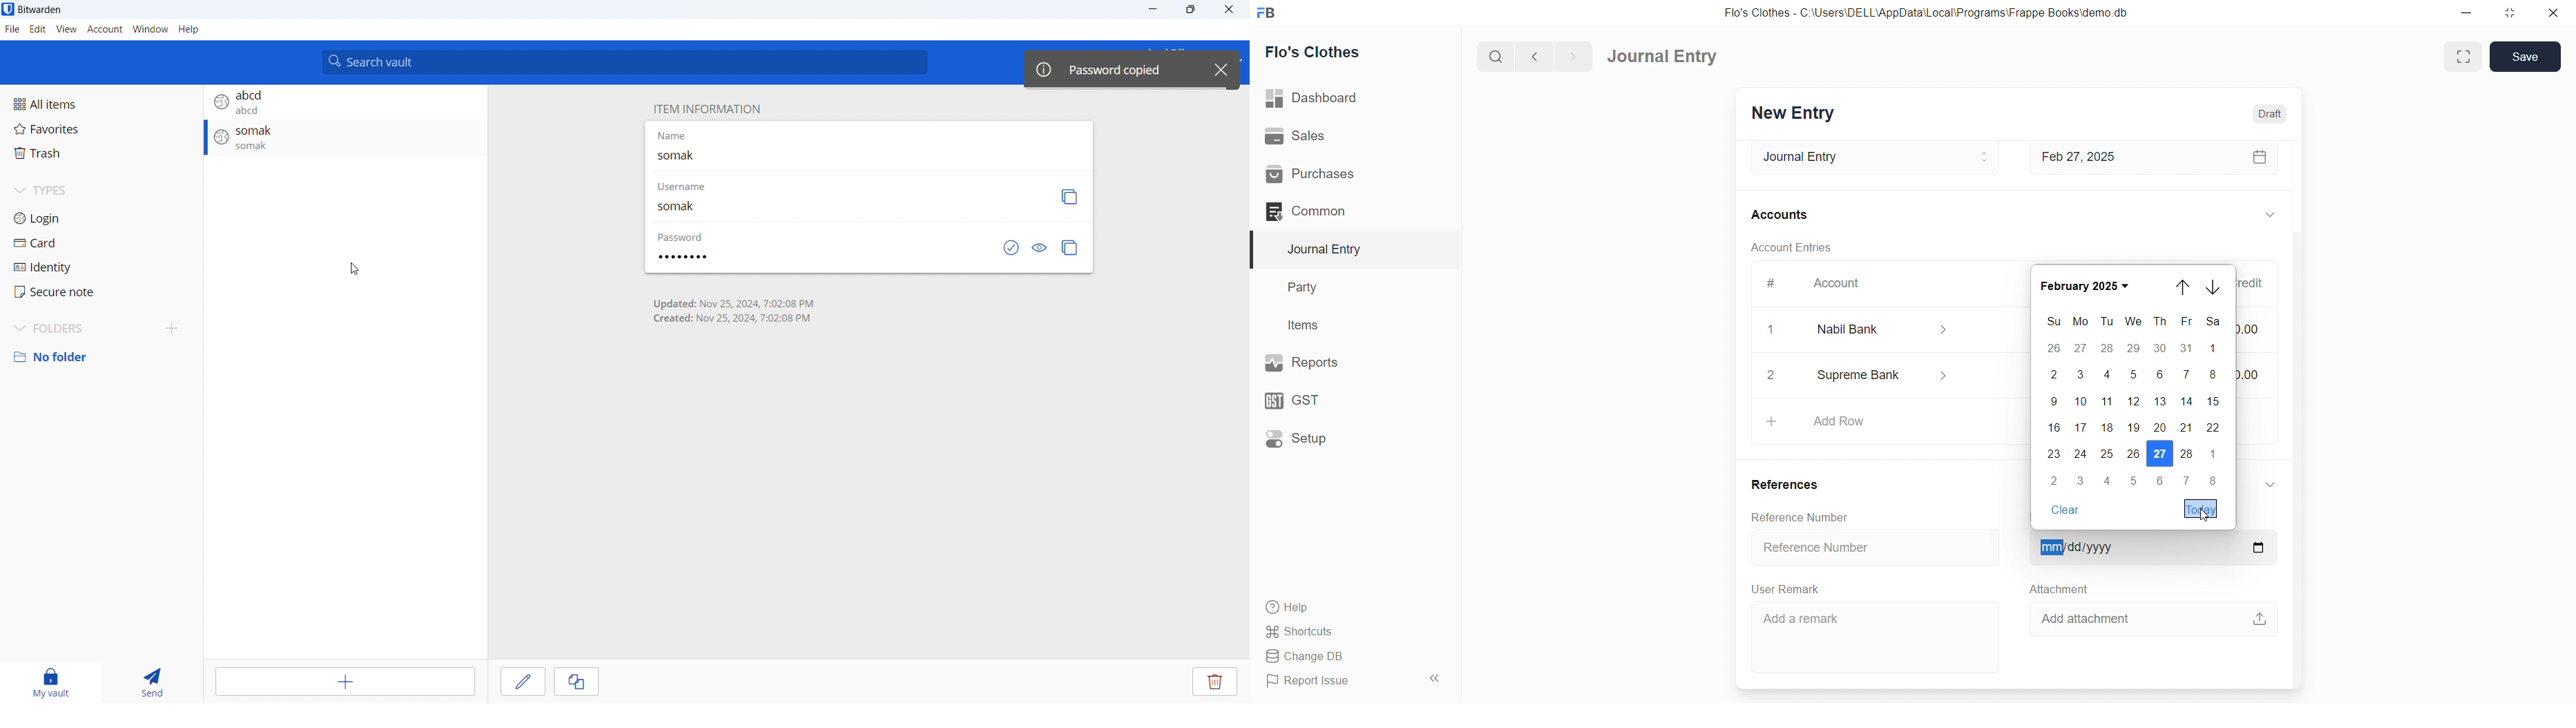 Image resolution: width=2576 pixels, height=728 pixels. What do you see at coordinates (1887, 373) in the screenshot?
I see `Supreme Bank` at bounding box center [1887, 373].